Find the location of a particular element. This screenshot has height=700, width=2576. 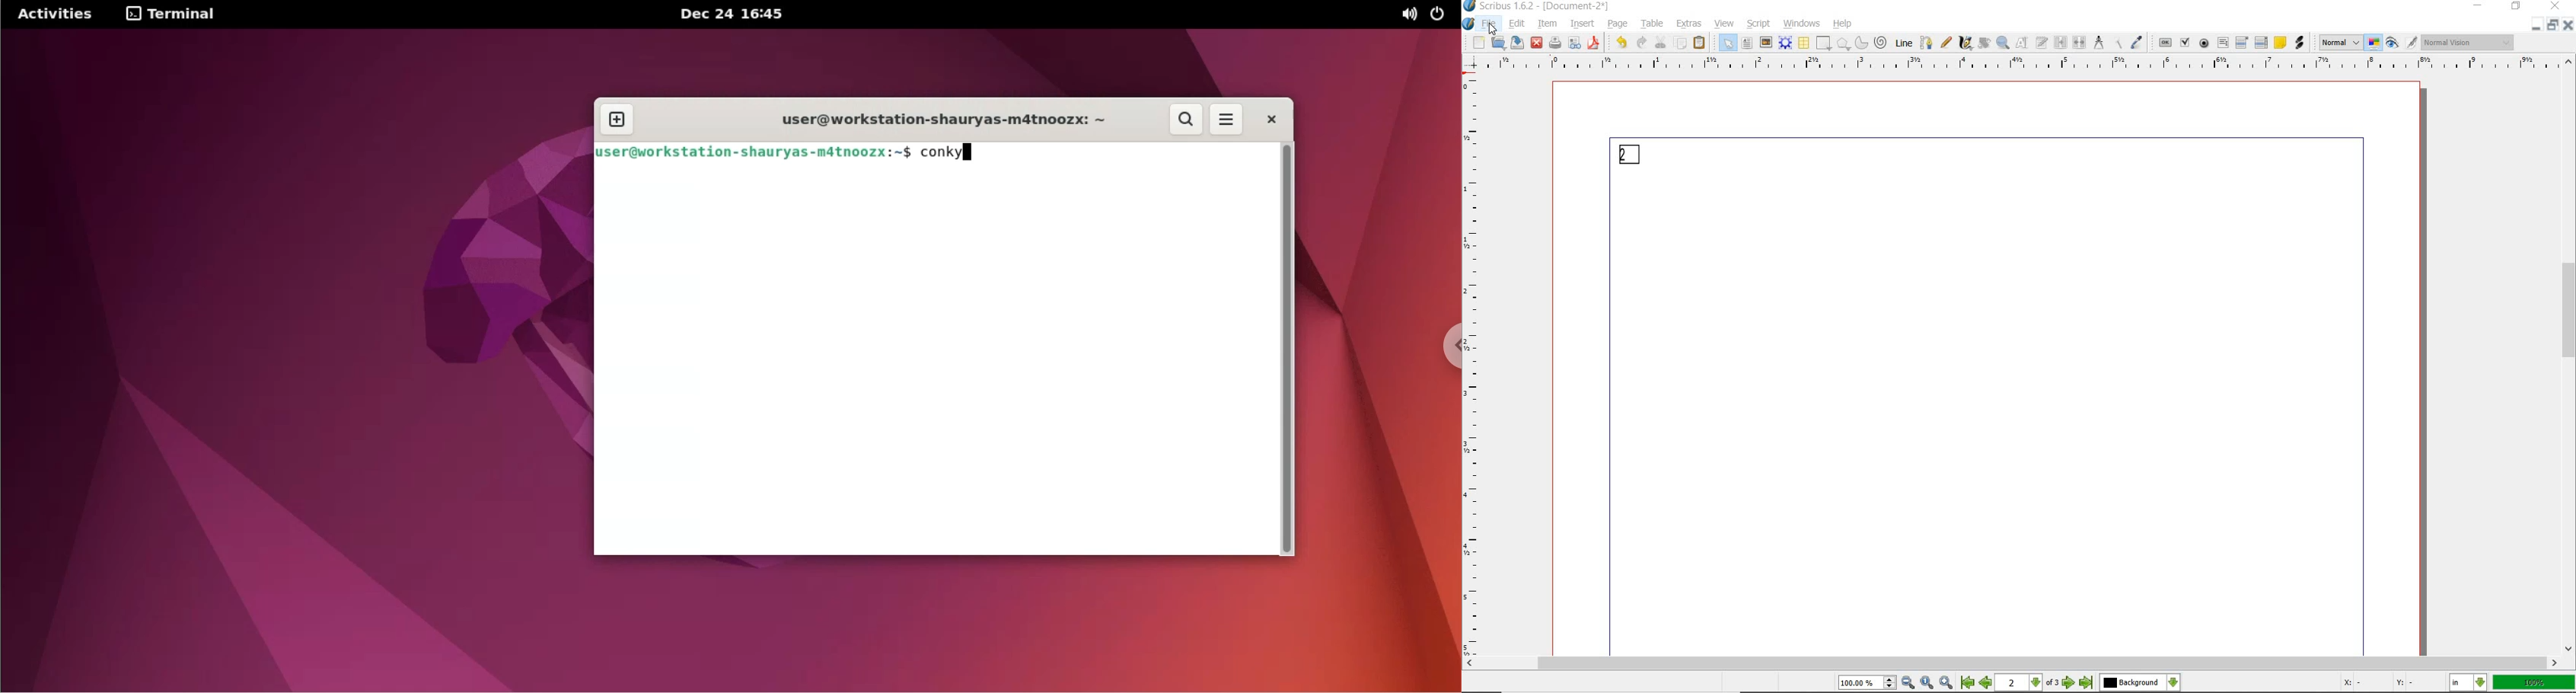

print is located at coordinates (1554, 42).